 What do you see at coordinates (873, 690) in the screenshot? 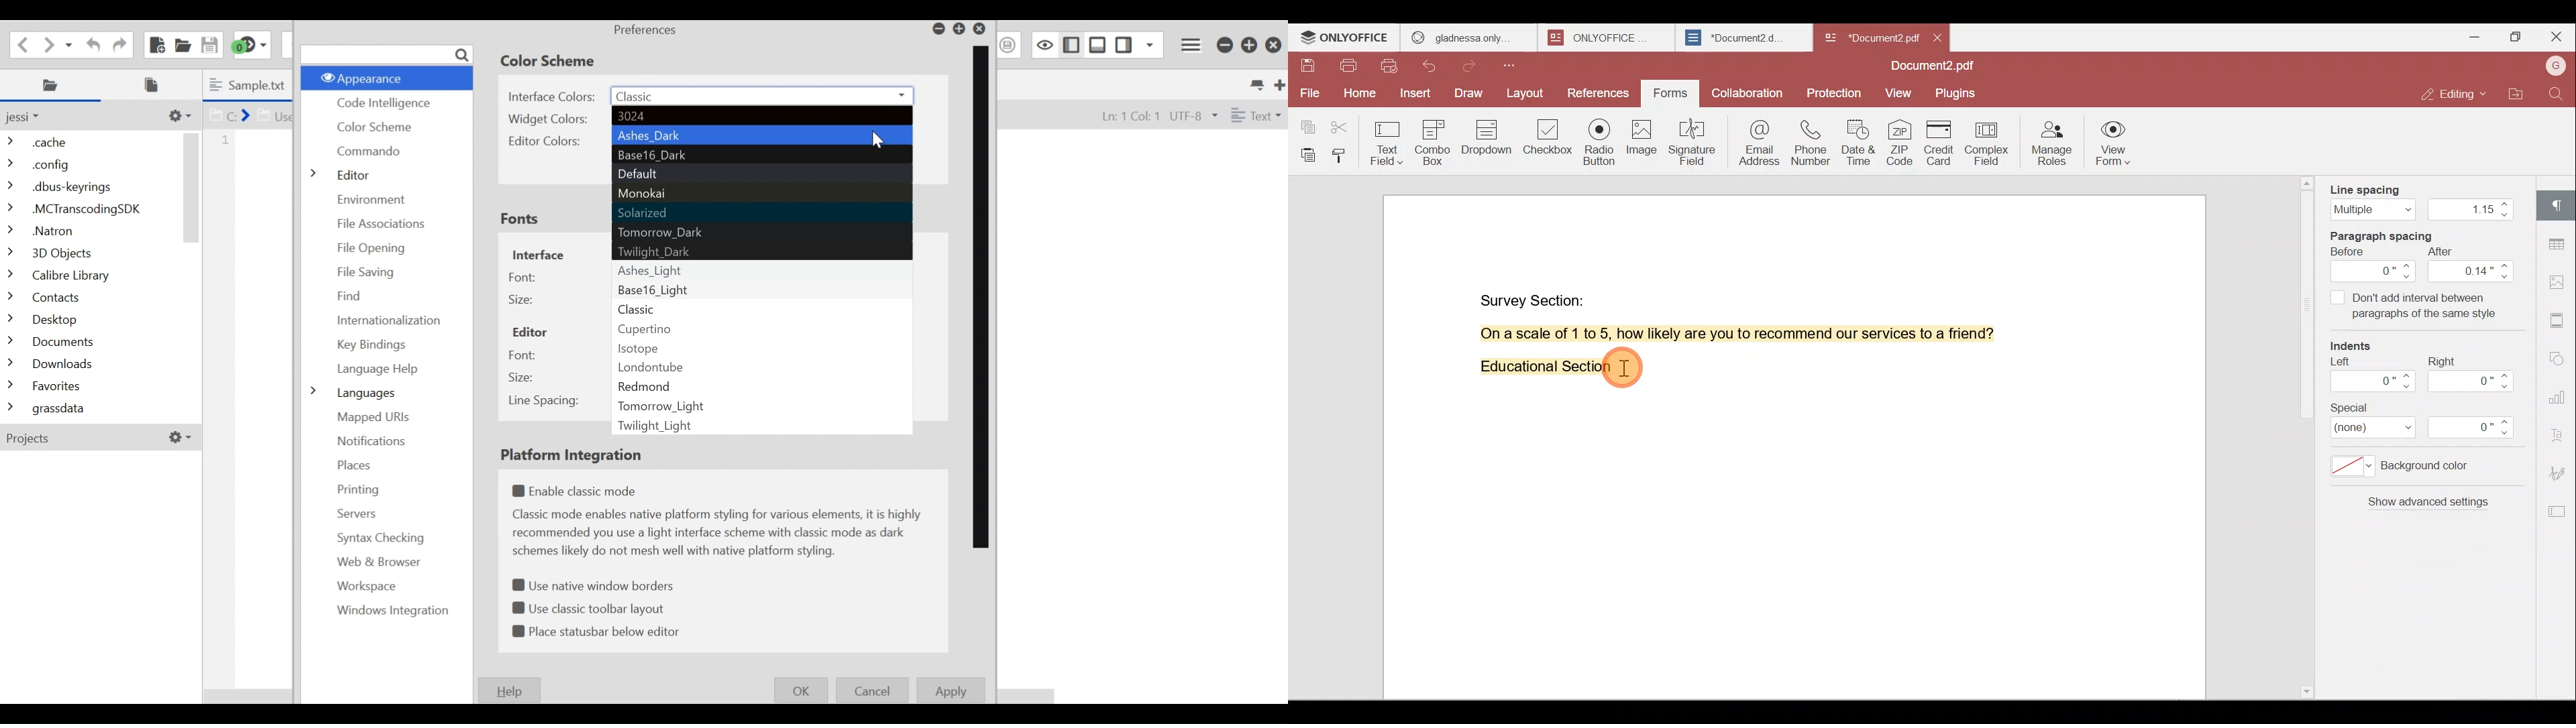
I see `Cancel` at bounding box center [873, 690].